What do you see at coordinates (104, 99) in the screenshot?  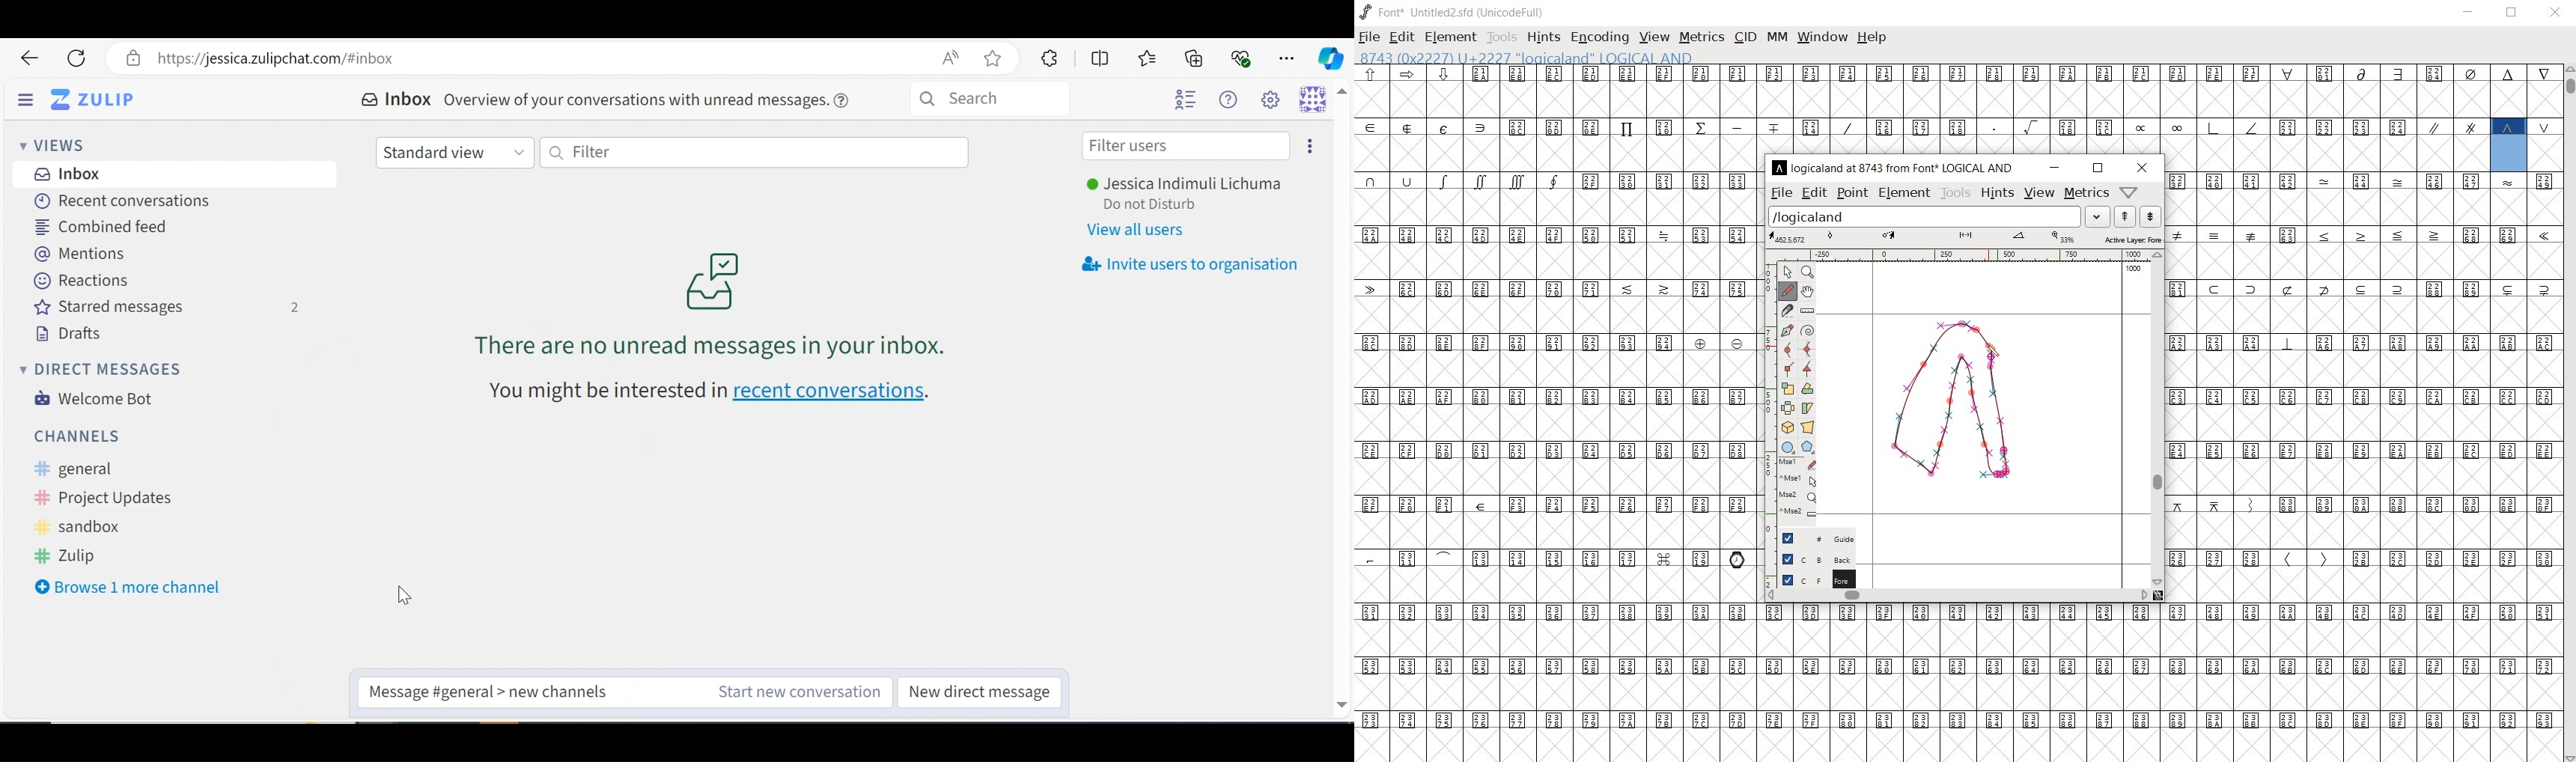 I see `Go to Home view` at bounding box center [104, 99].